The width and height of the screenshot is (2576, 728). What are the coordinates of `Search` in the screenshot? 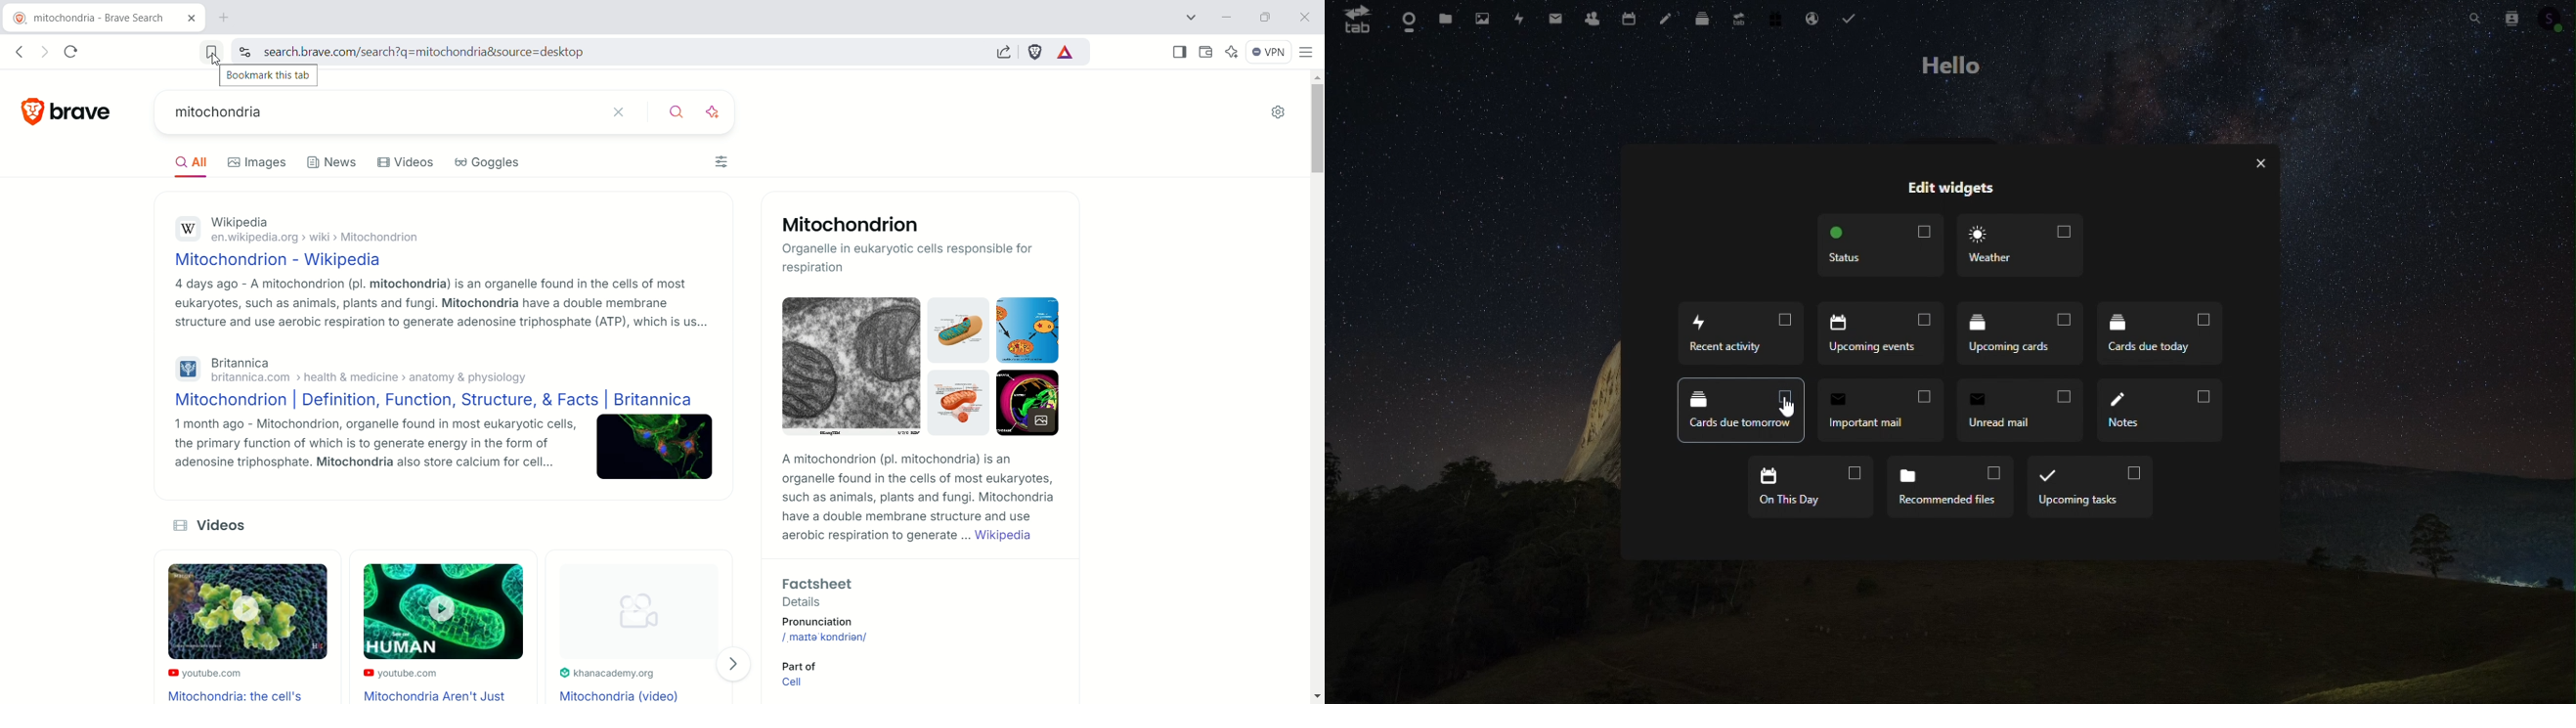 It's located at (2468, 17).